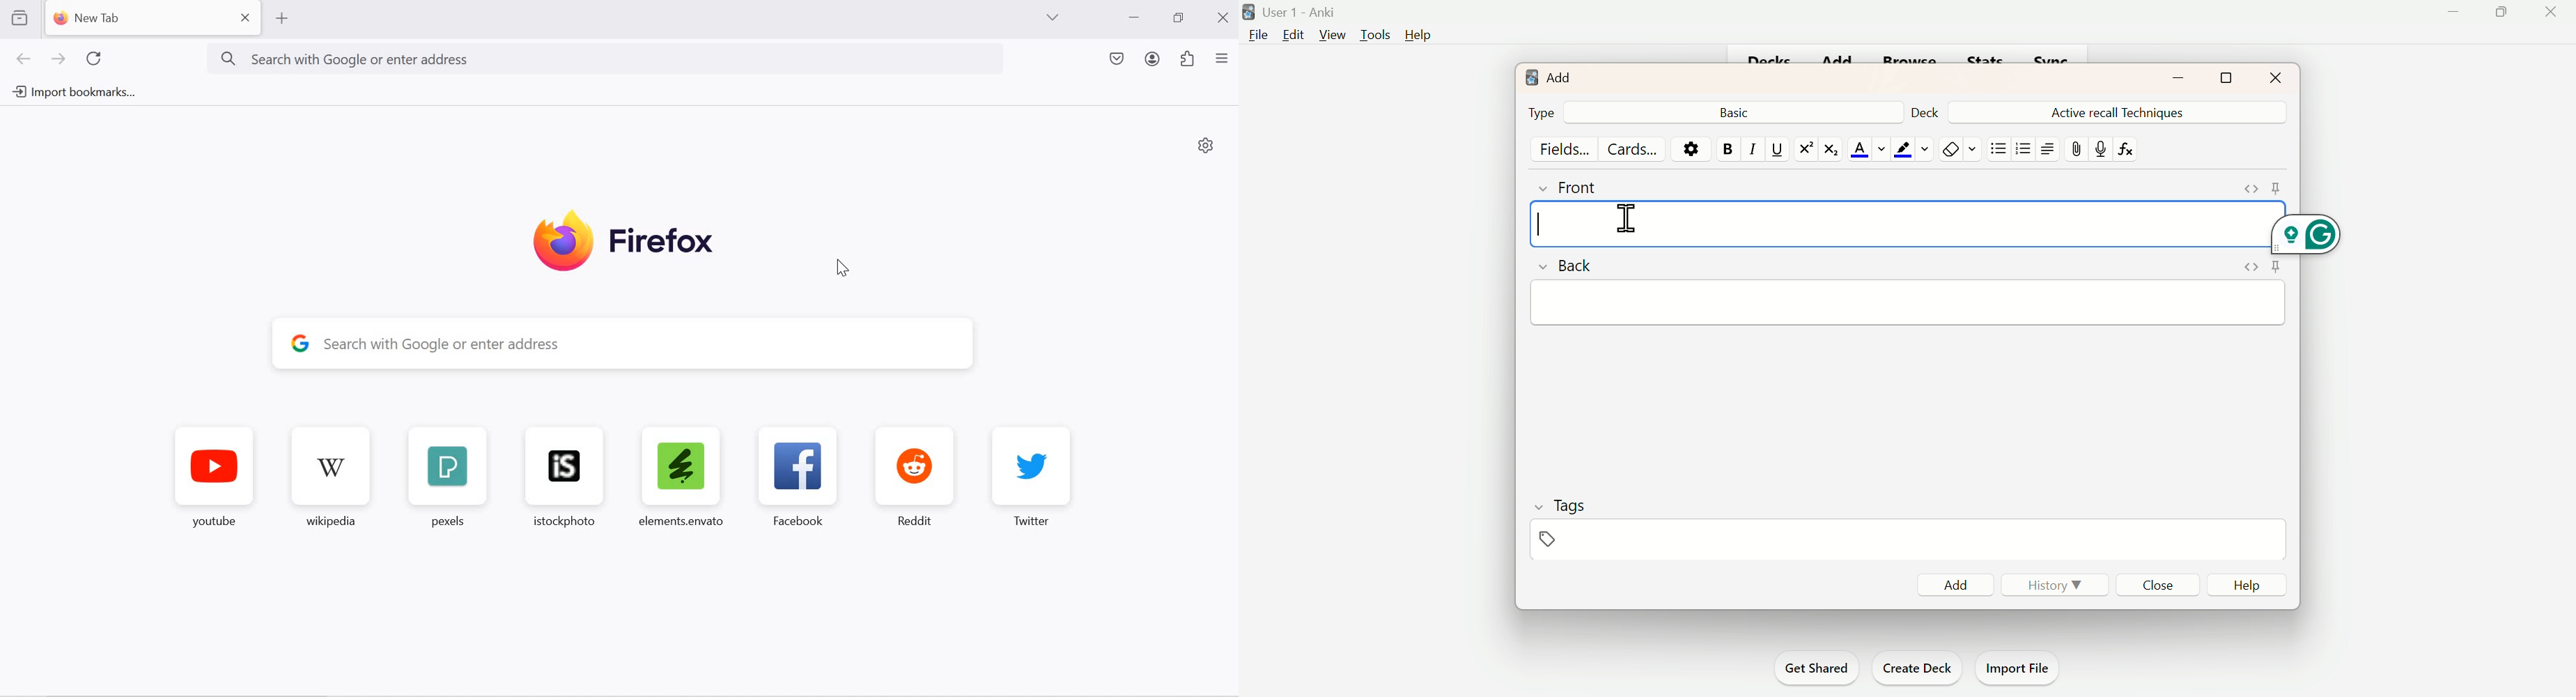 This screenshot has height=700, width=2576. Describe the element at coordinates (1728, 146) in the screenshot. I see `Bold` at that location.